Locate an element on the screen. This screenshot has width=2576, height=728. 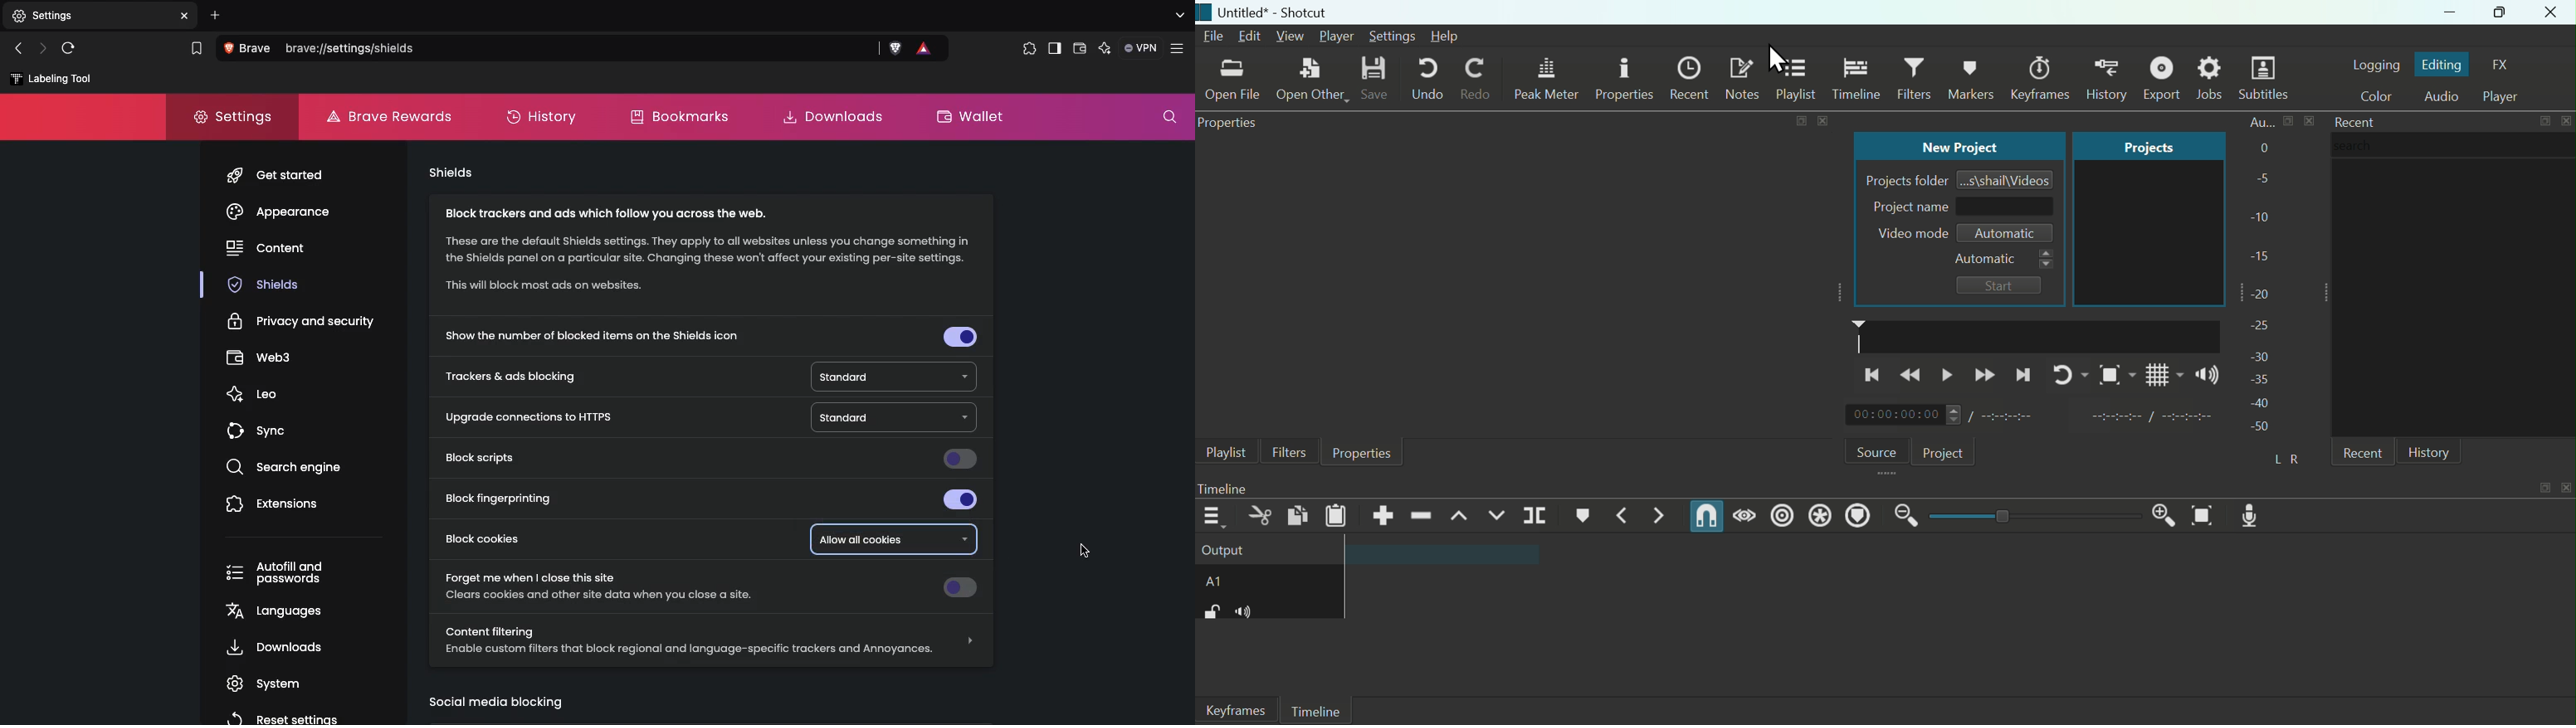
Player is located at coordinates (1336, 36).